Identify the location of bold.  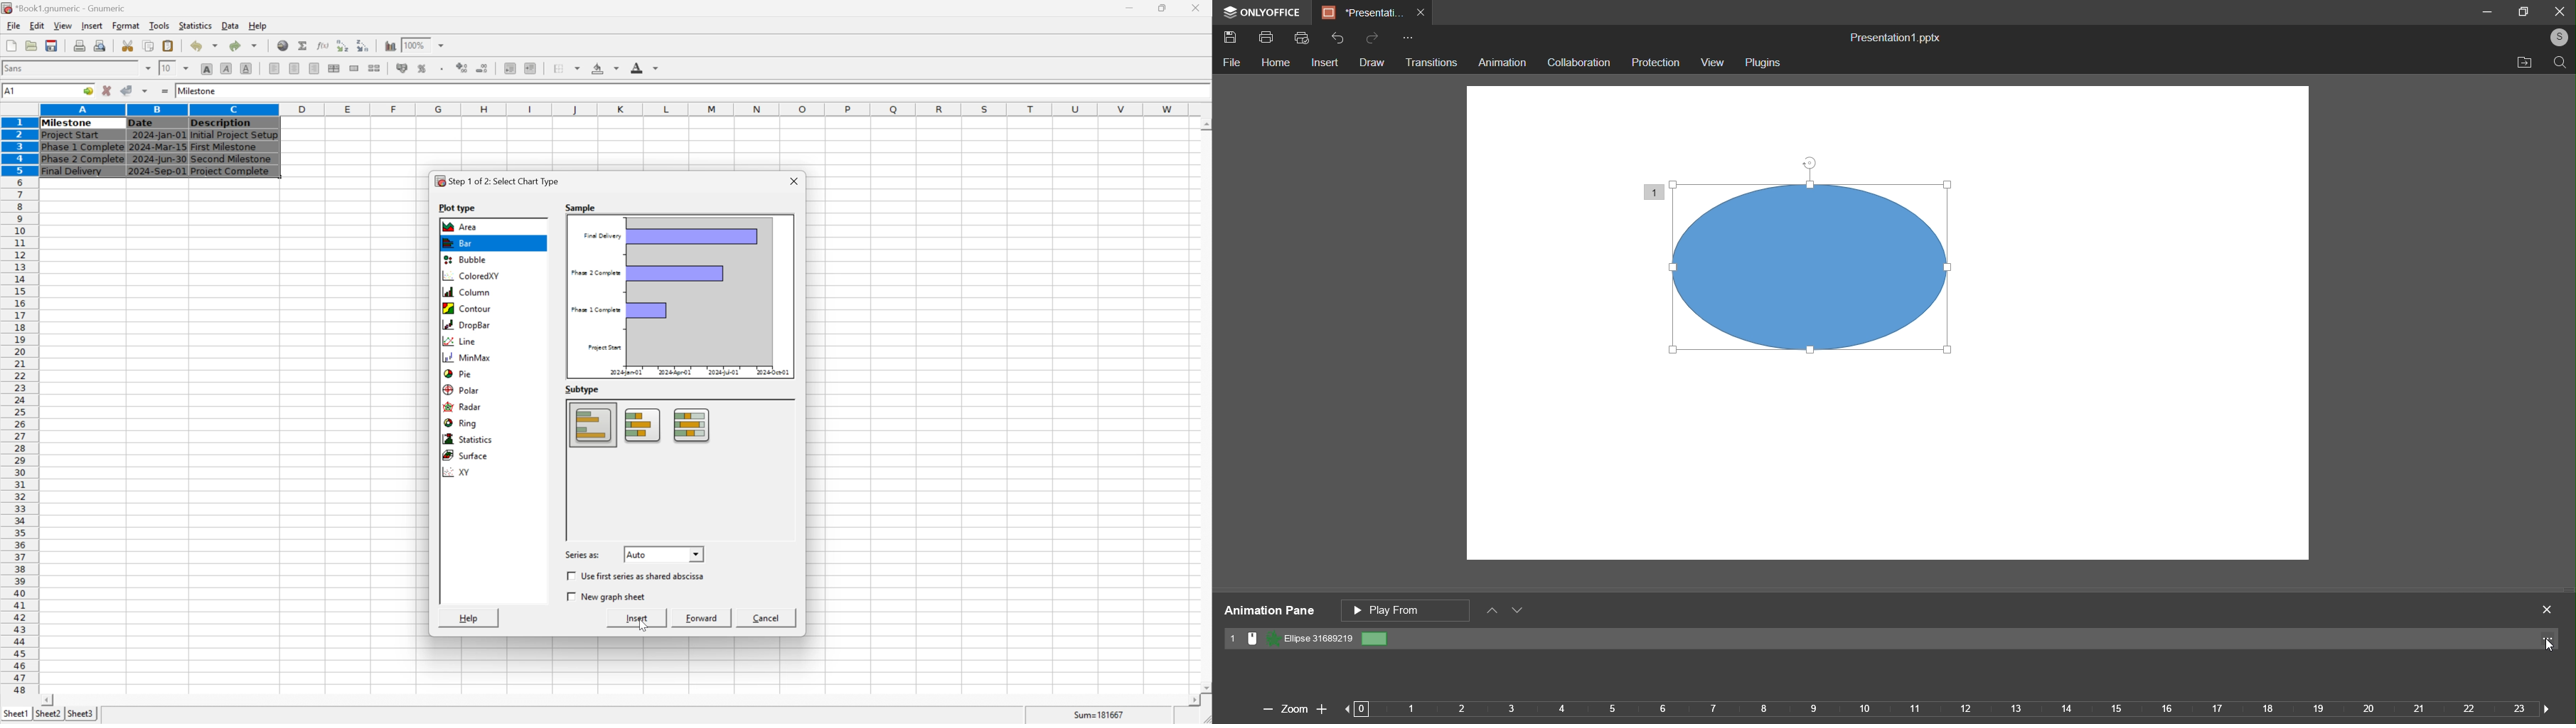
(206, 69).